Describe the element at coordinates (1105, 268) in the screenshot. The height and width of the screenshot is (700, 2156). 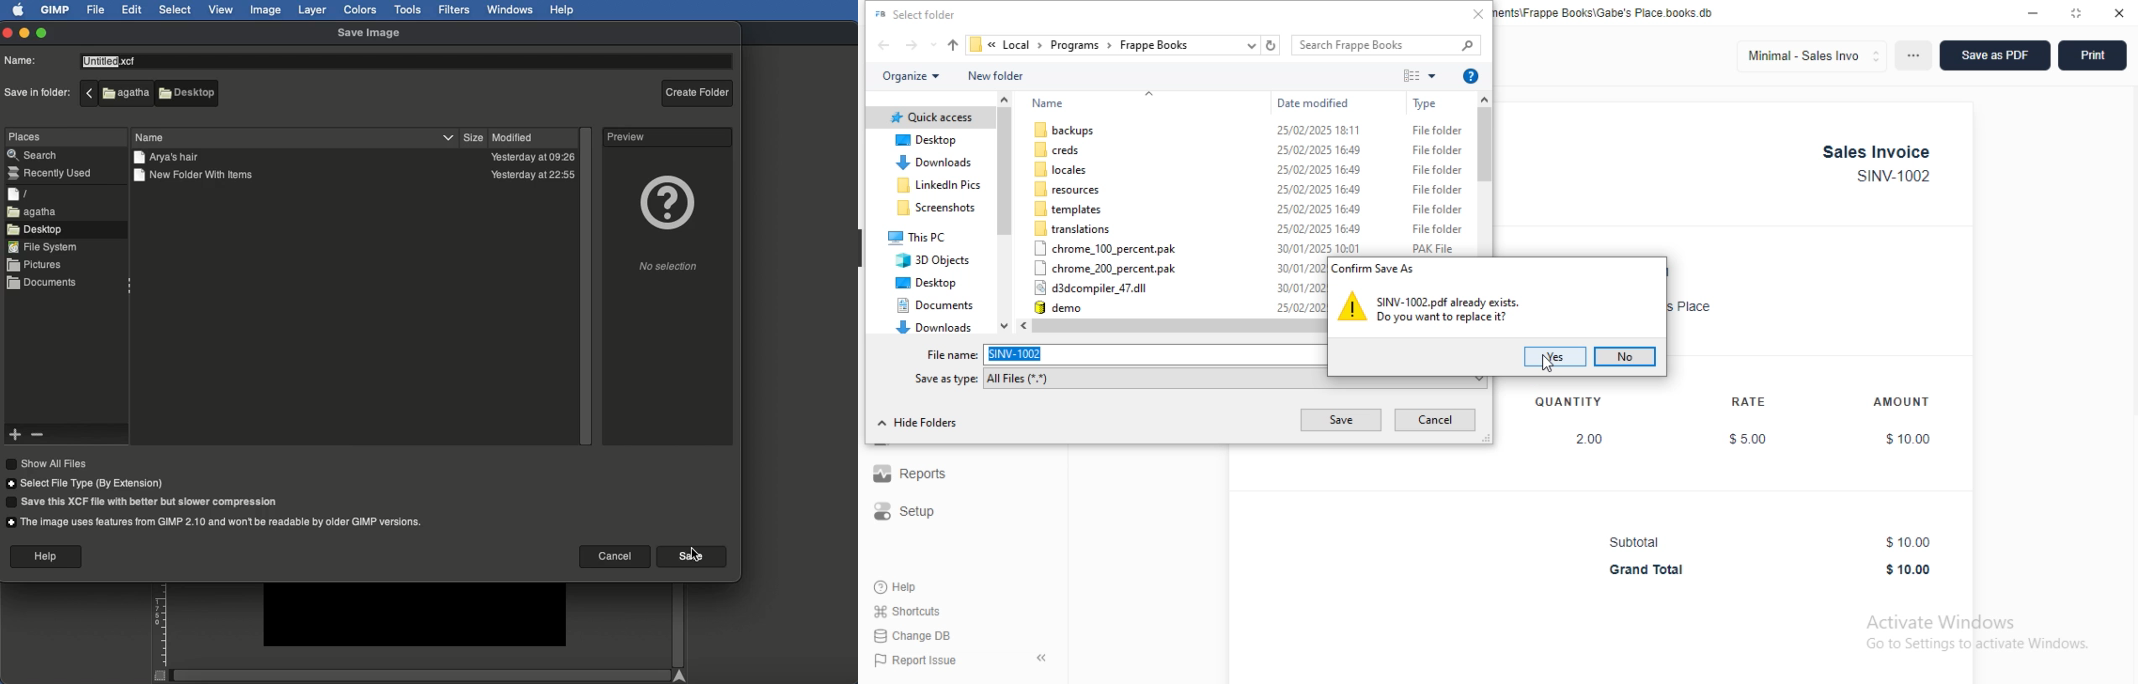
I see `chrome_200_percent.pak` at that location.